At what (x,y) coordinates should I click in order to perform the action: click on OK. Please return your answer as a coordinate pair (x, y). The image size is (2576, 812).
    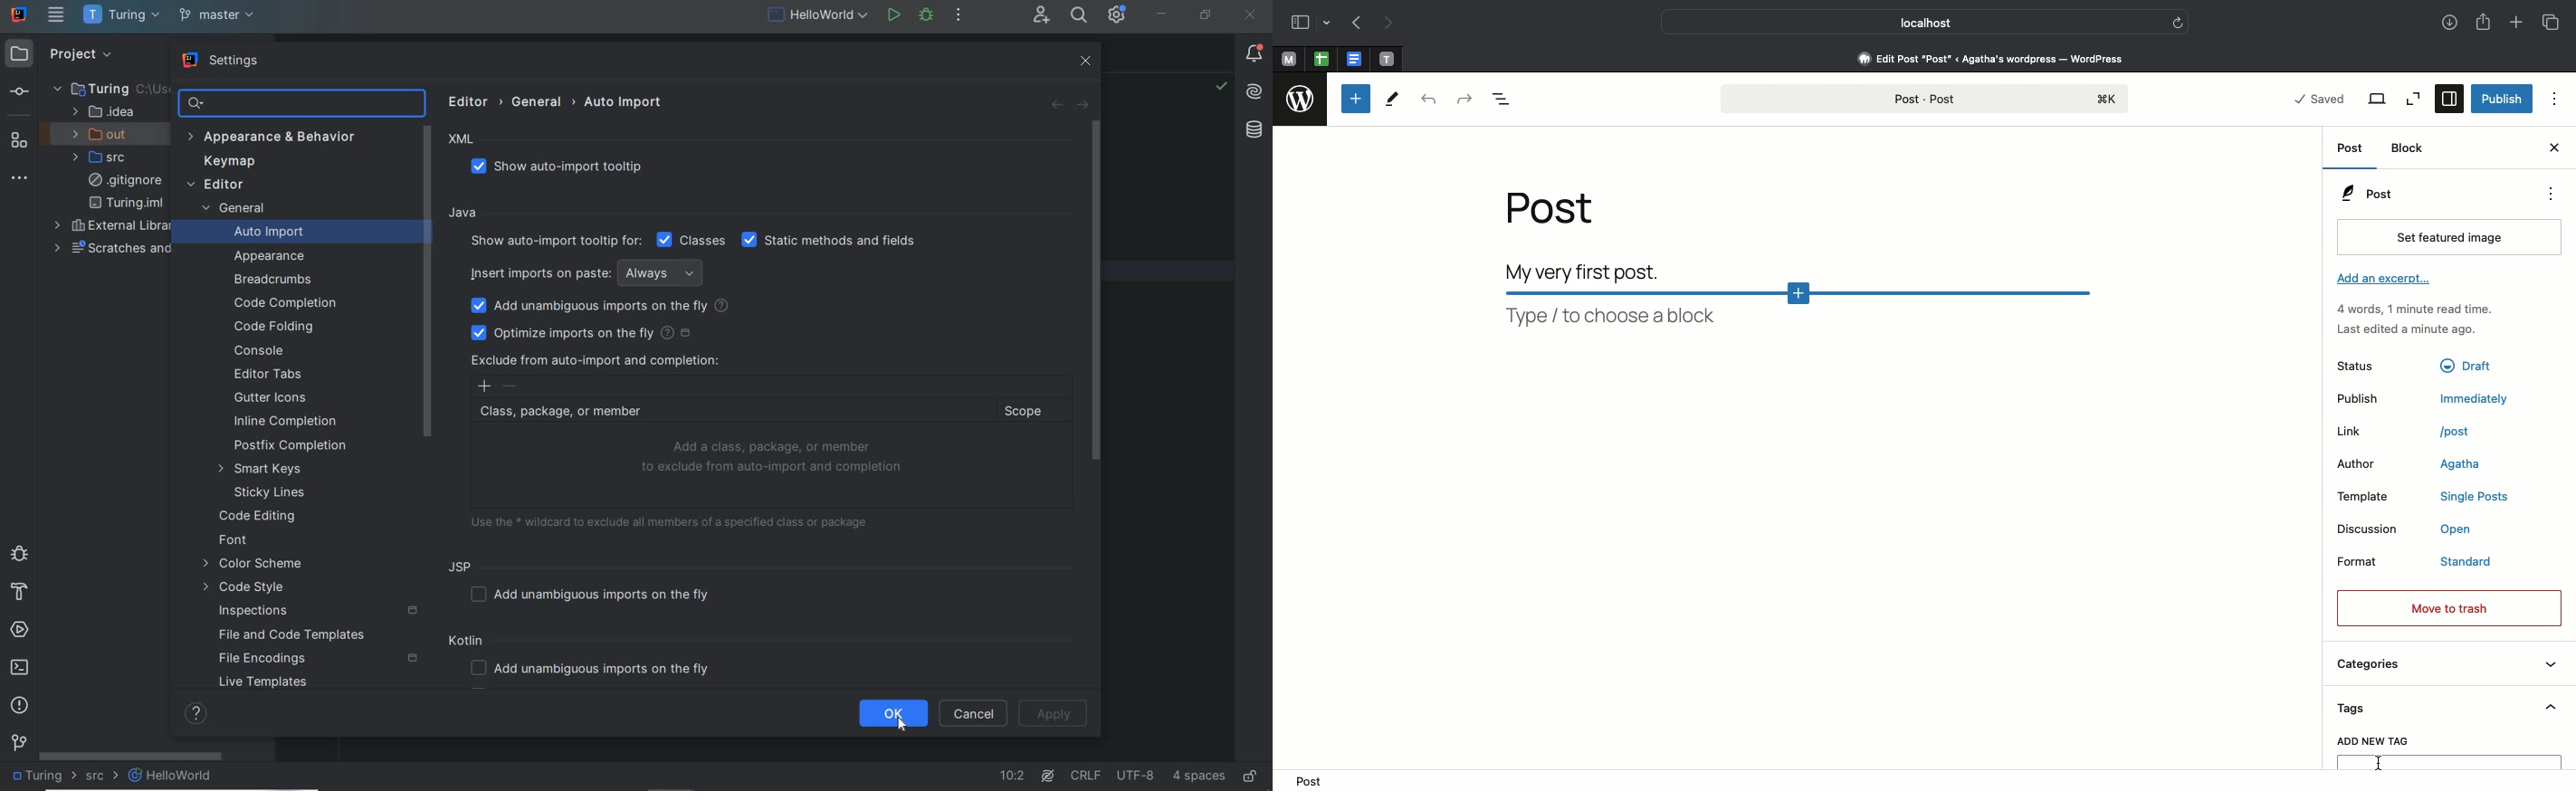
    Looking at the image, I should click on (896, 713).